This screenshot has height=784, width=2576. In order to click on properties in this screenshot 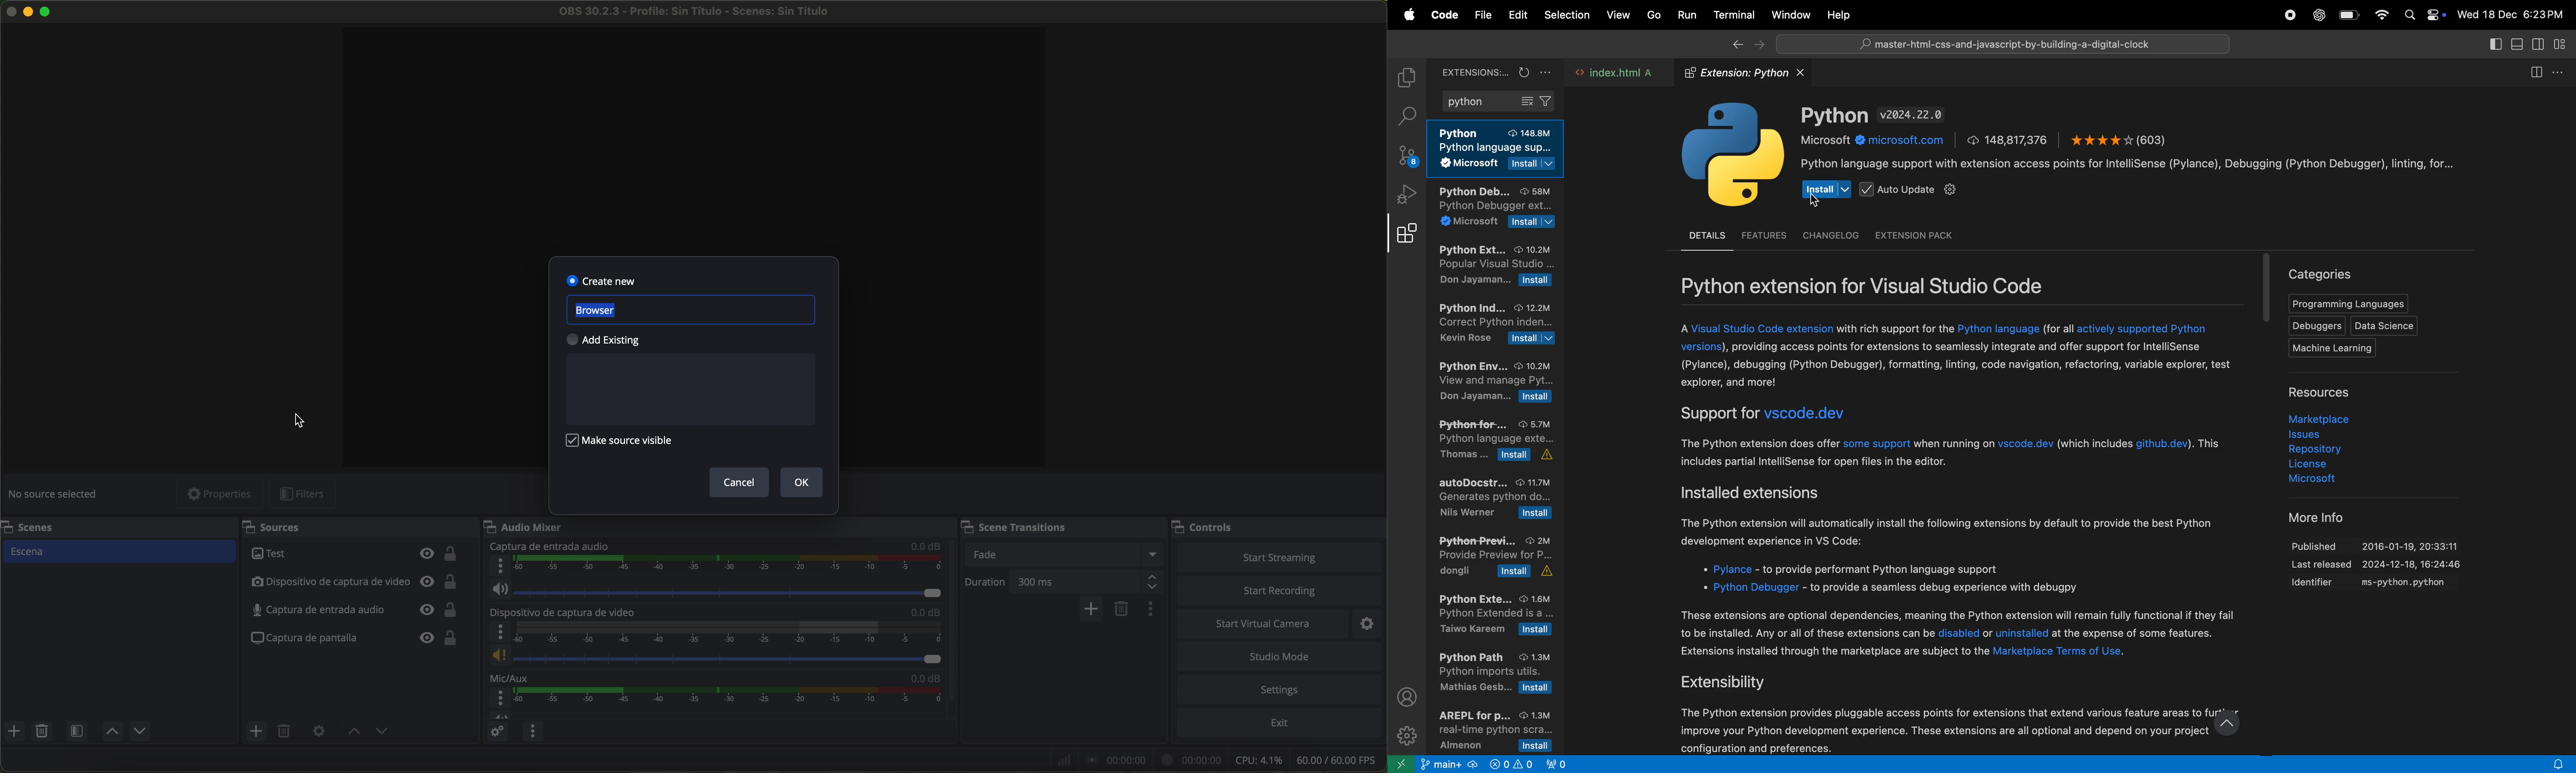, I will do `click(221, 493)`.